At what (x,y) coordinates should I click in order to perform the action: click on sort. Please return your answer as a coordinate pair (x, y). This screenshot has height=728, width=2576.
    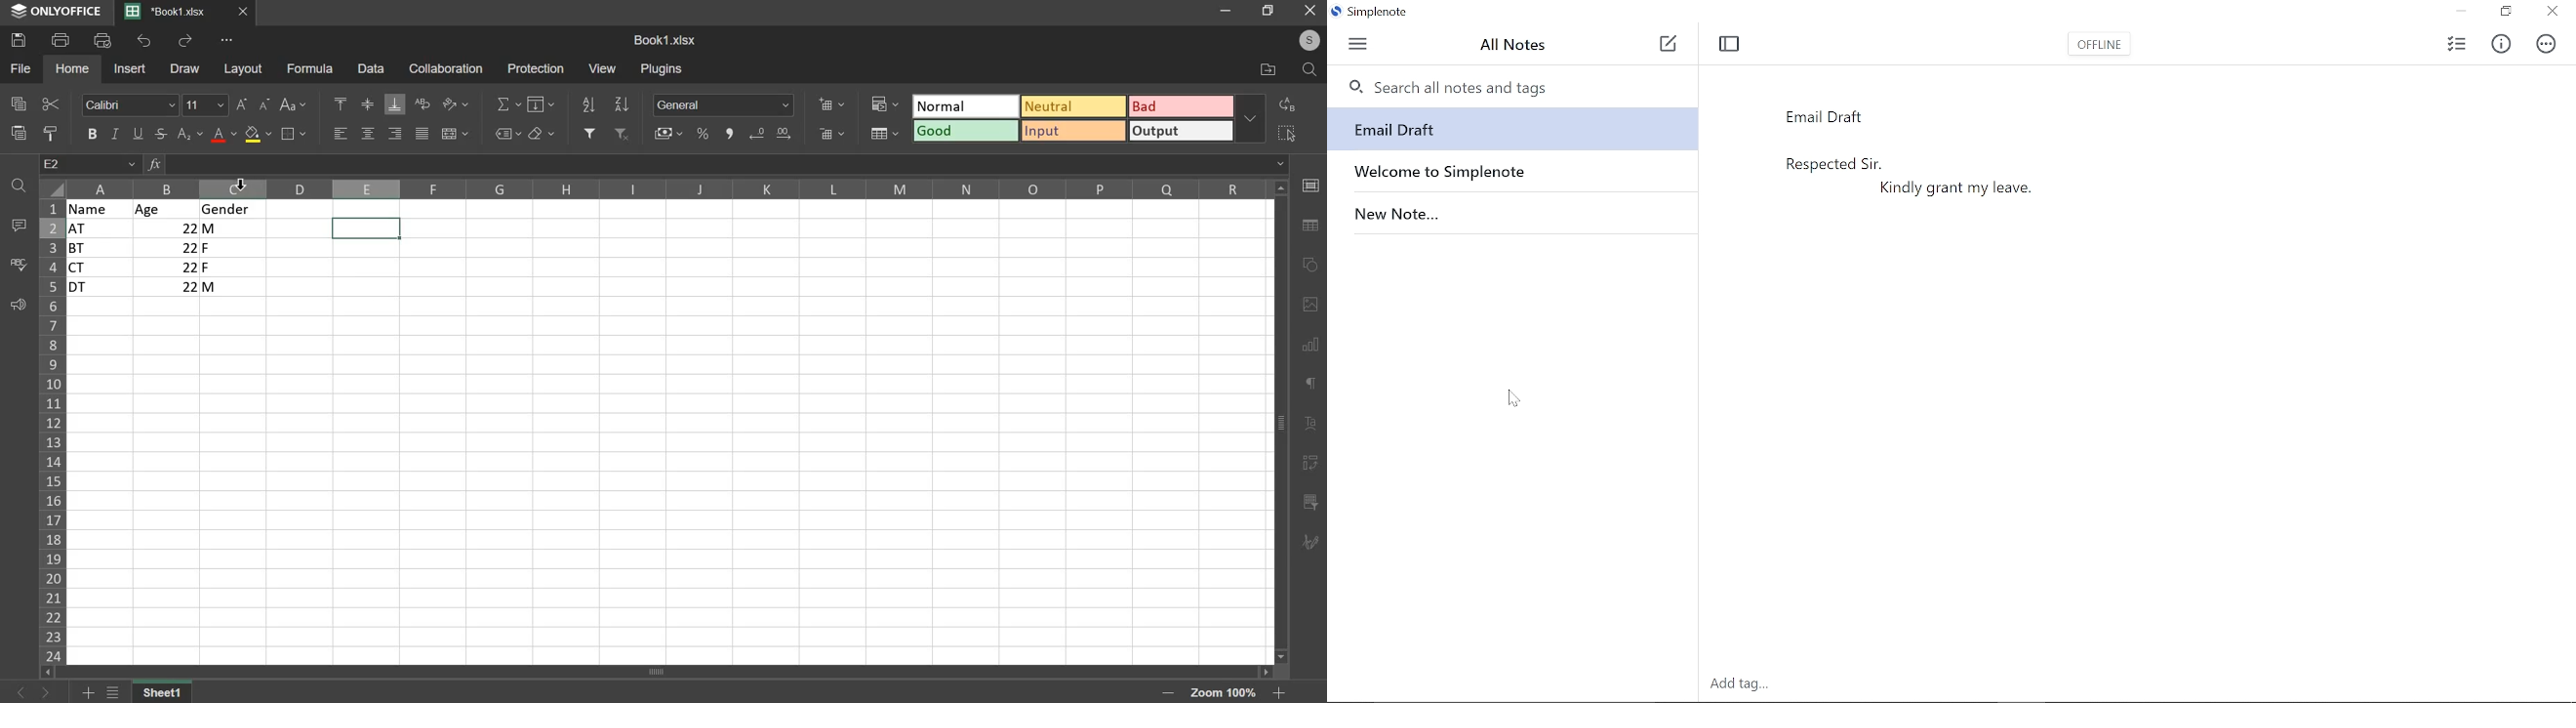
    Looking at the image, I should click on (622, 104).